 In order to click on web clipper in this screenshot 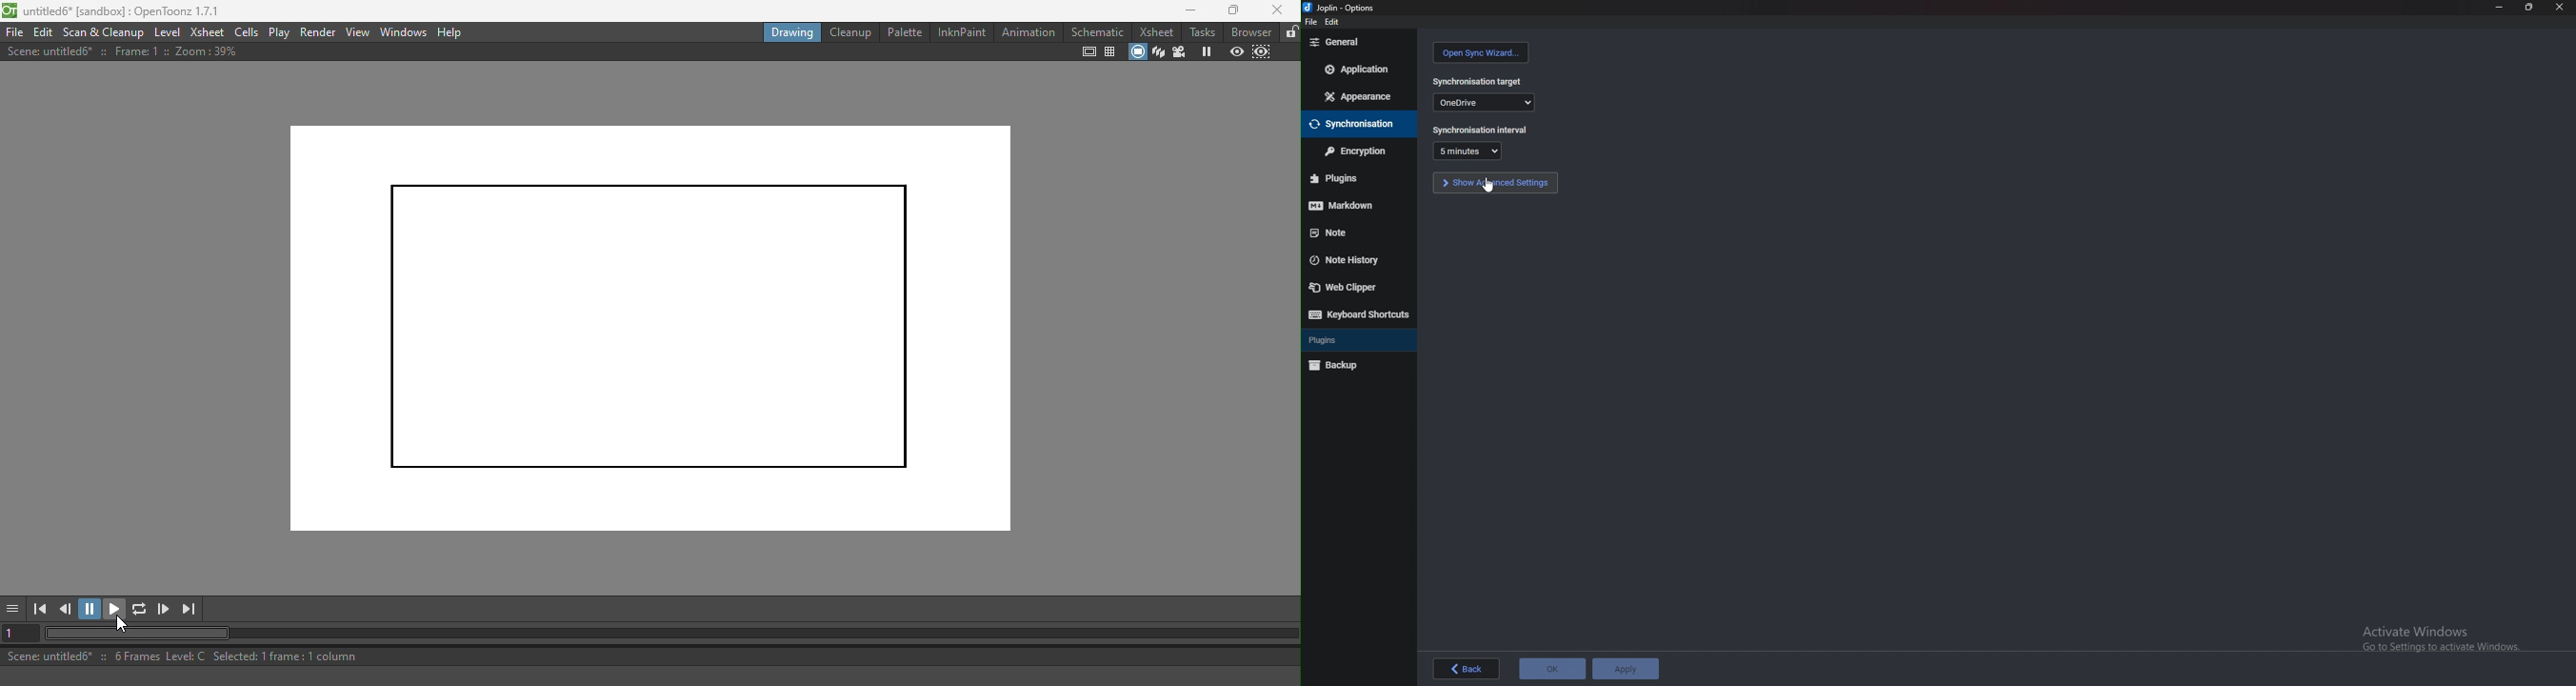, I will do `click(1353, 287)`.